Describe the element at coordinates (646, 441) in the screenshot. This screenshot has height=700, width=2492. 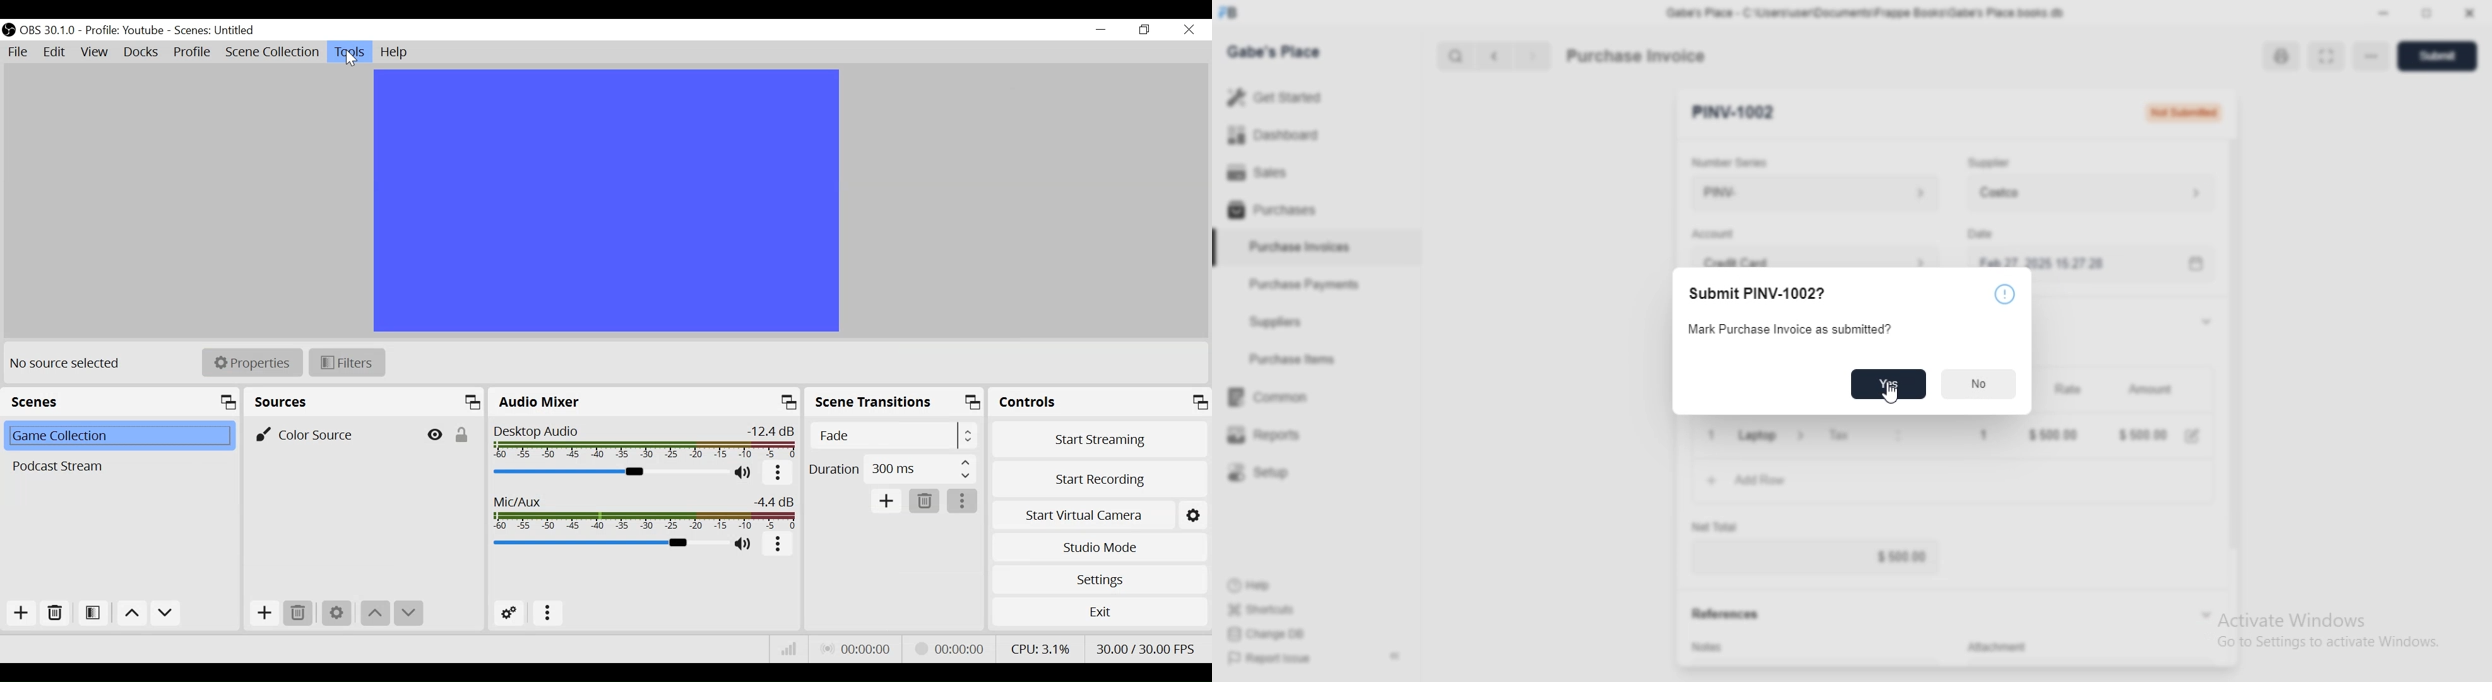
I see `Desktop Audio` at that location.